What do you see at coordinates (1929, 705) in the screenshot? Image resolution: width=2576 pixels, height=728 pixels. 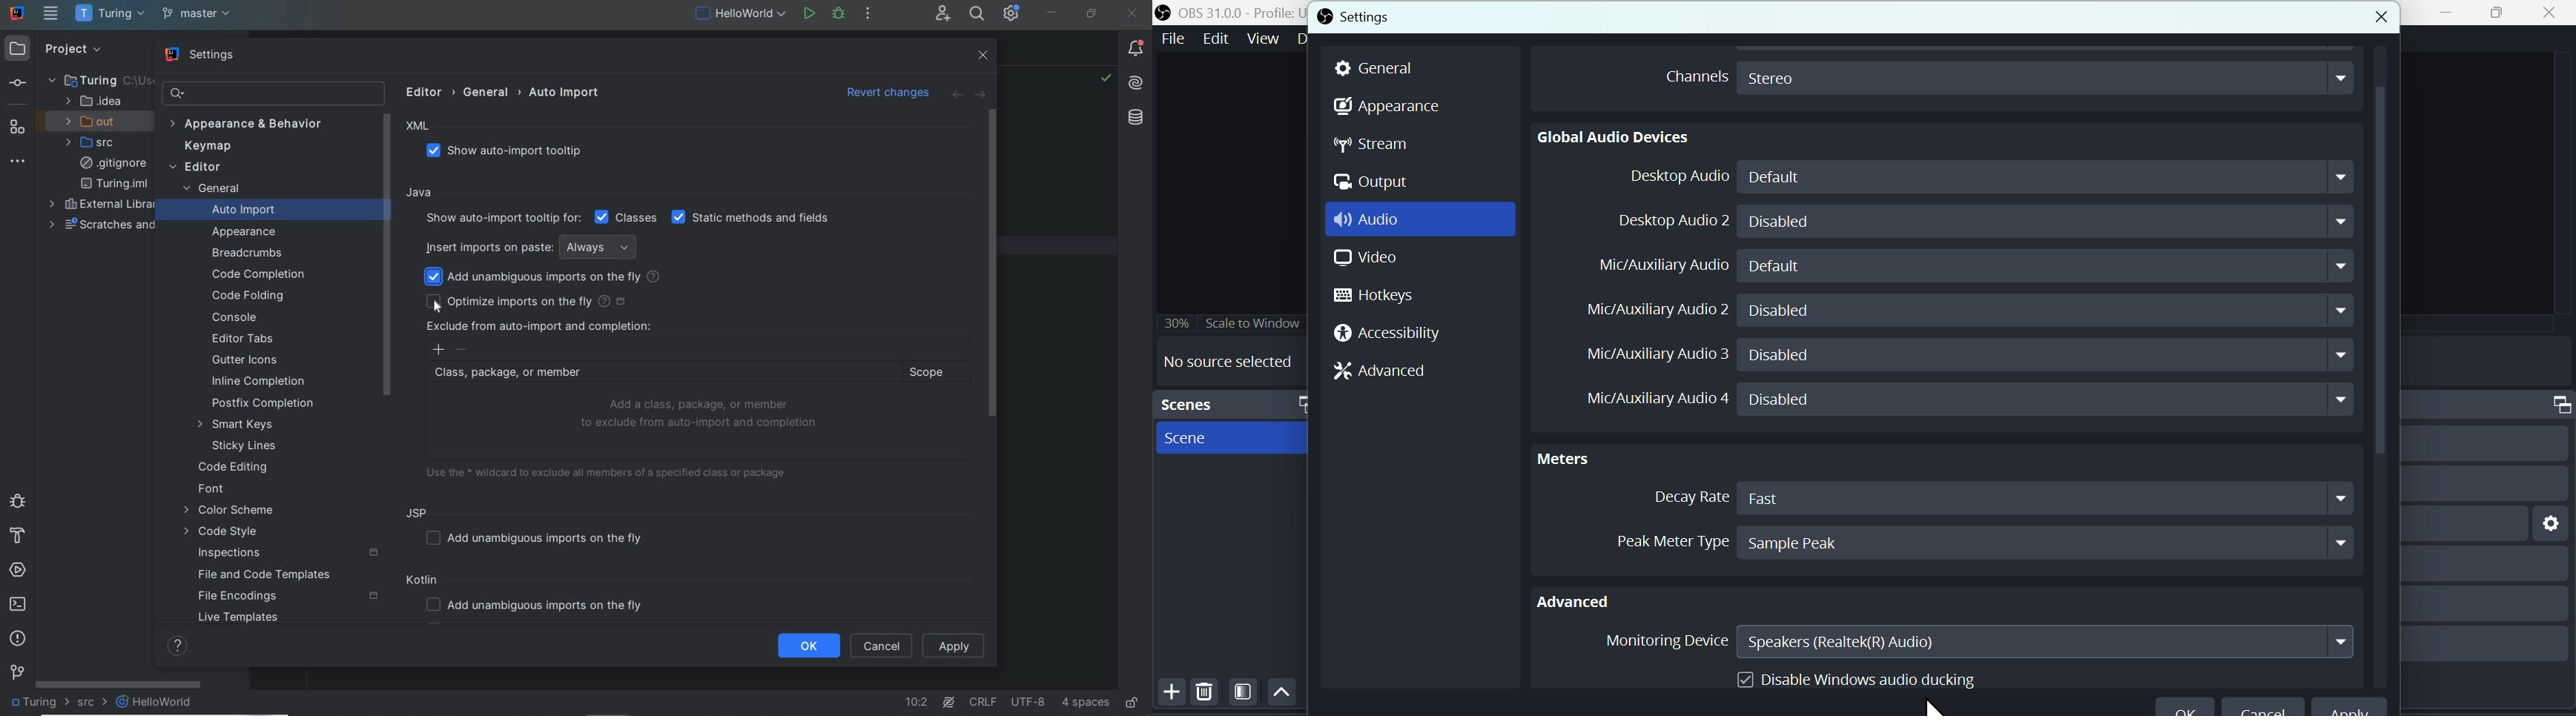 I see `Cursor` at bounding box center [1929, 705].